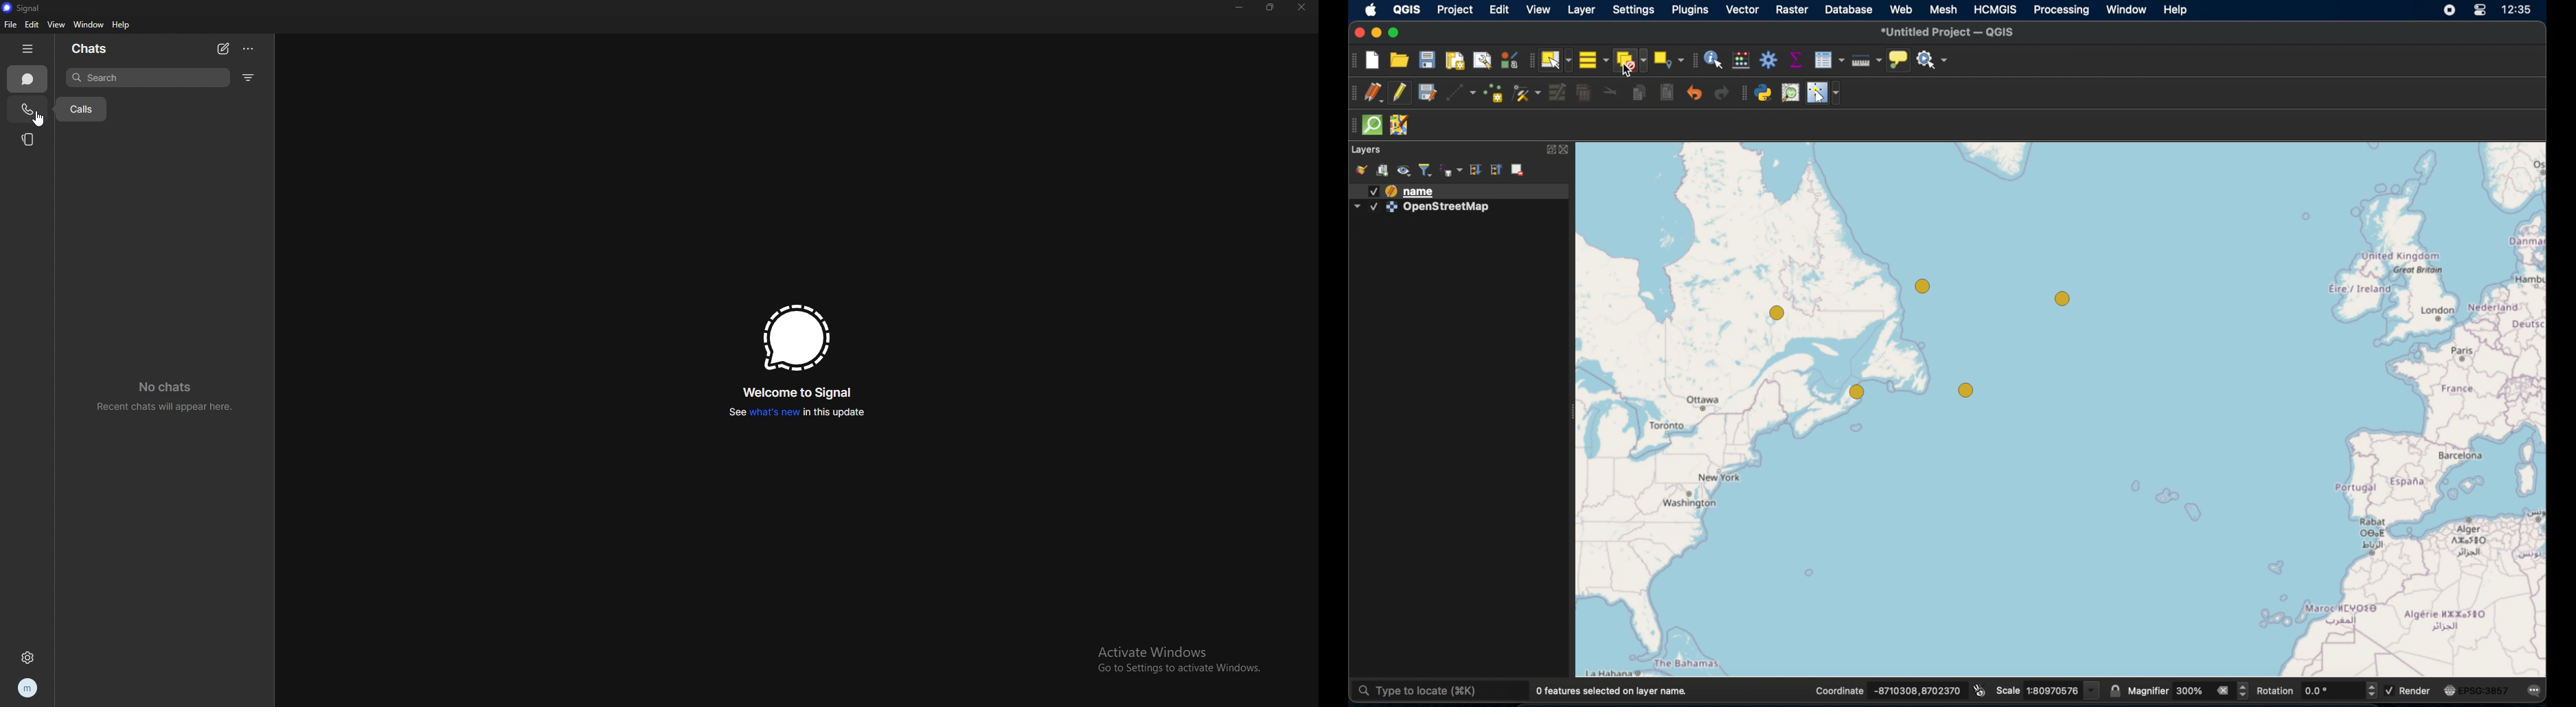  What do you see at coordinates (36, 121) in the screenshot?
I see `cursor` at bounding box center [36, 121].